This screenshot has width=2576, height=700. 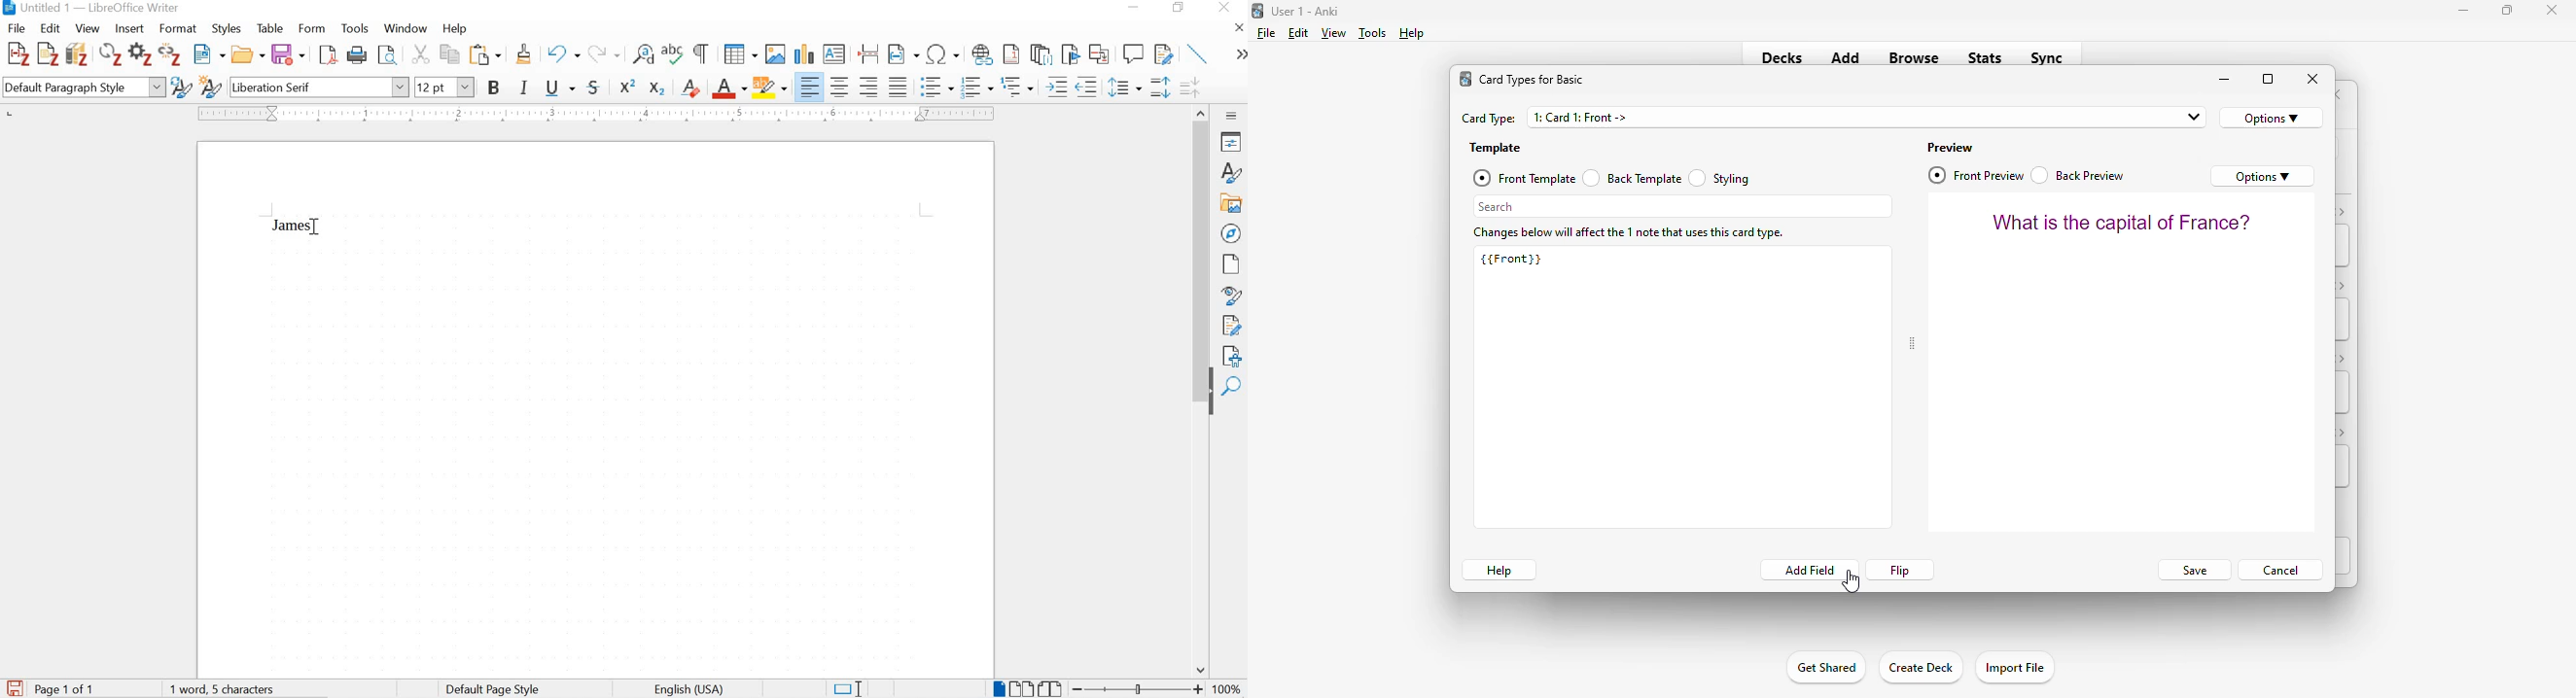 What do you see at coordinates (840, 86) in the screenshot?
I see `align center` at bounding box center [840, 86].